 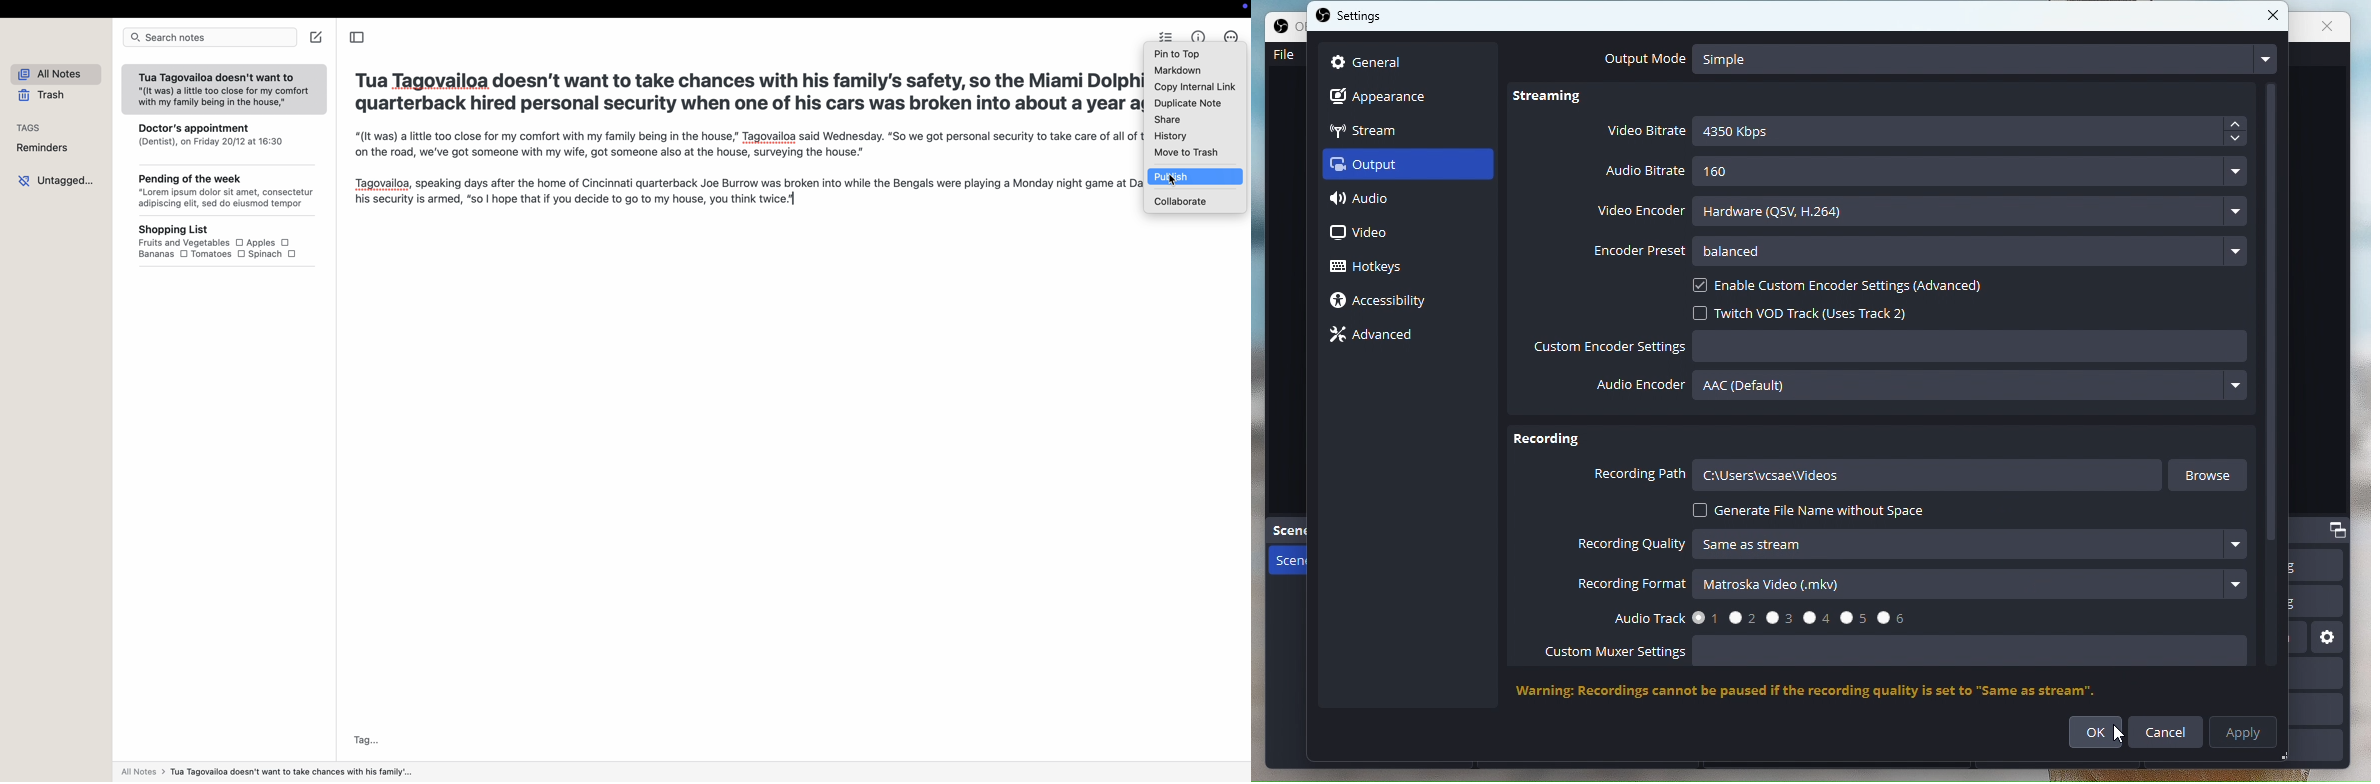 What do you see at coordinates (1382, 168) in the screenshot?
I see `output` at bounding box center [1382, 168].